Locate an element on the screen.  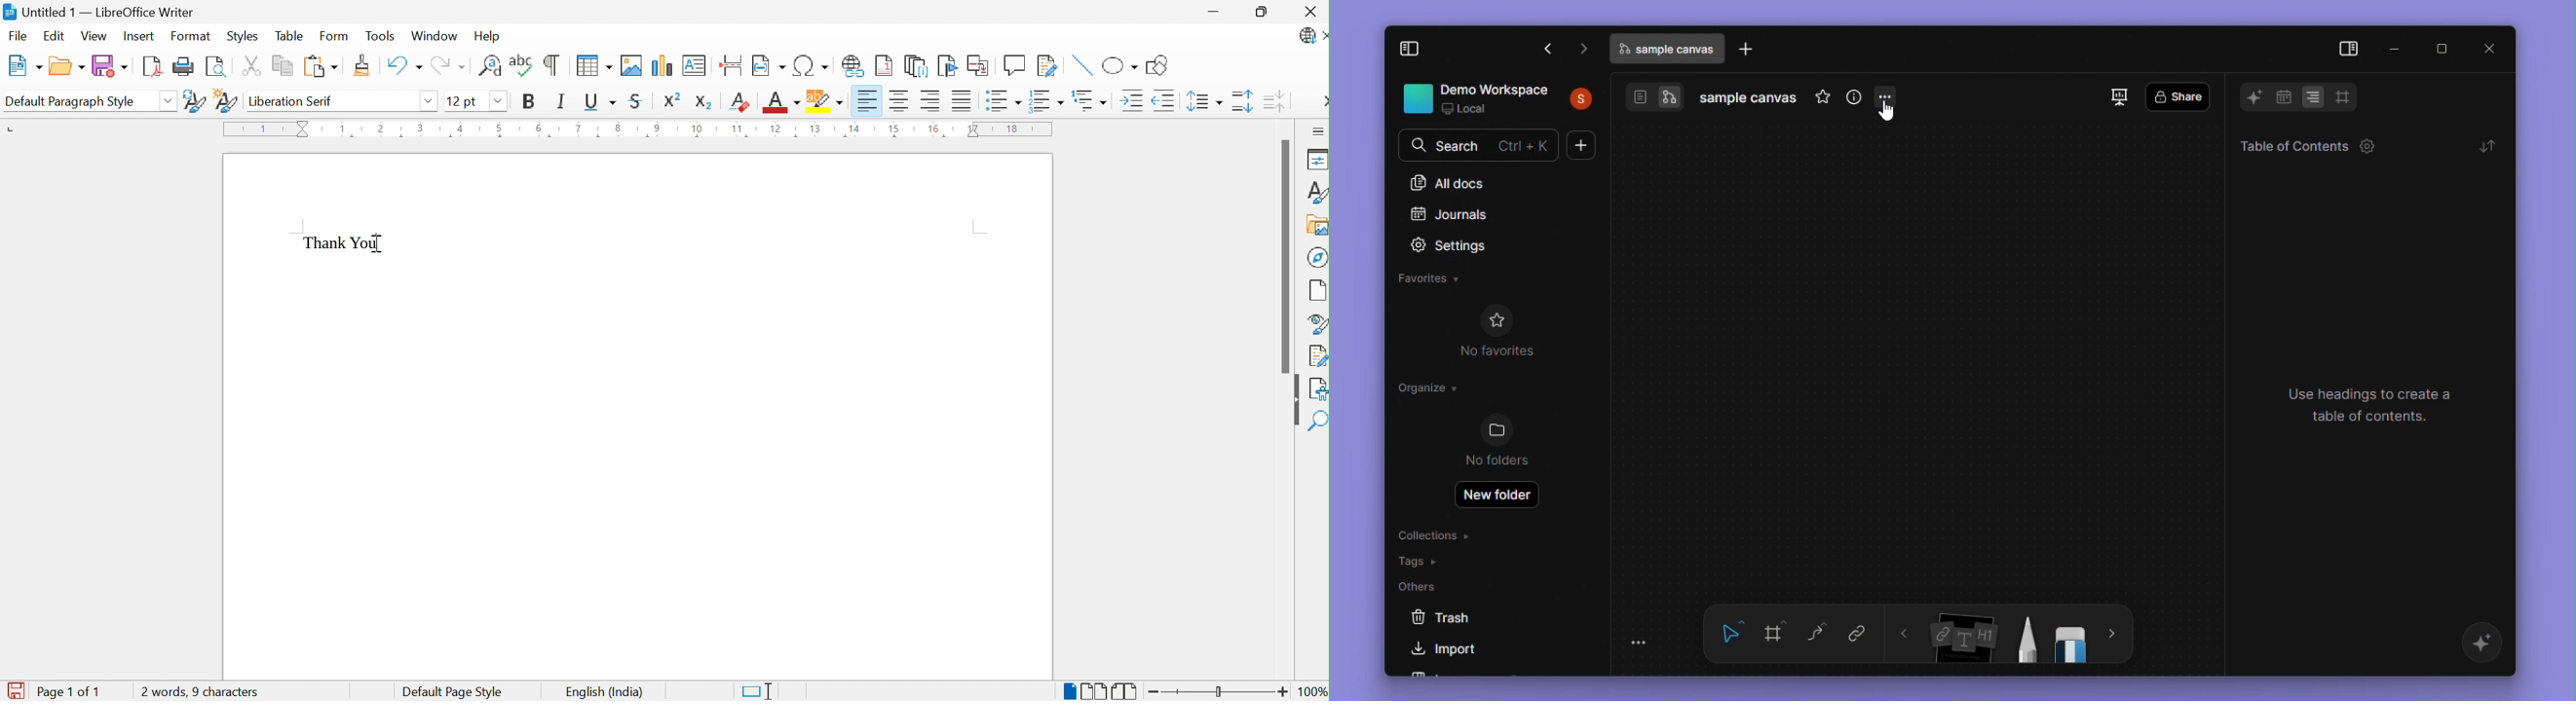
file name is located at coordinates (1668, 49).